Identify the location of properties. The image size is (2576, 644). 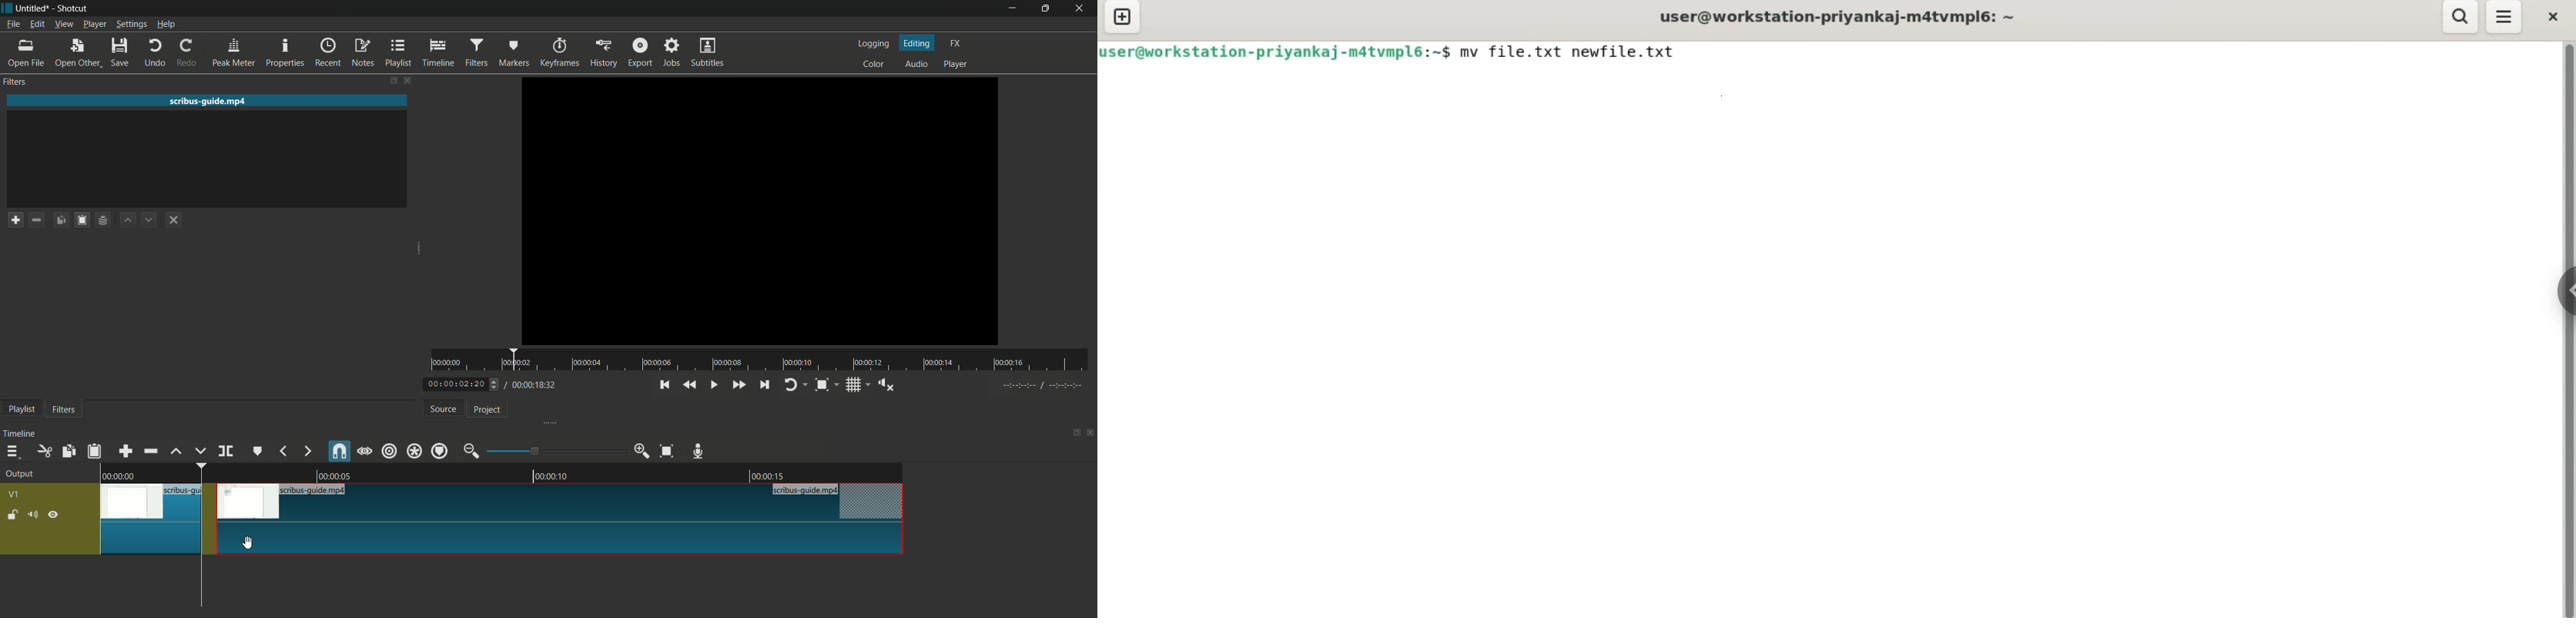
(285, 52).